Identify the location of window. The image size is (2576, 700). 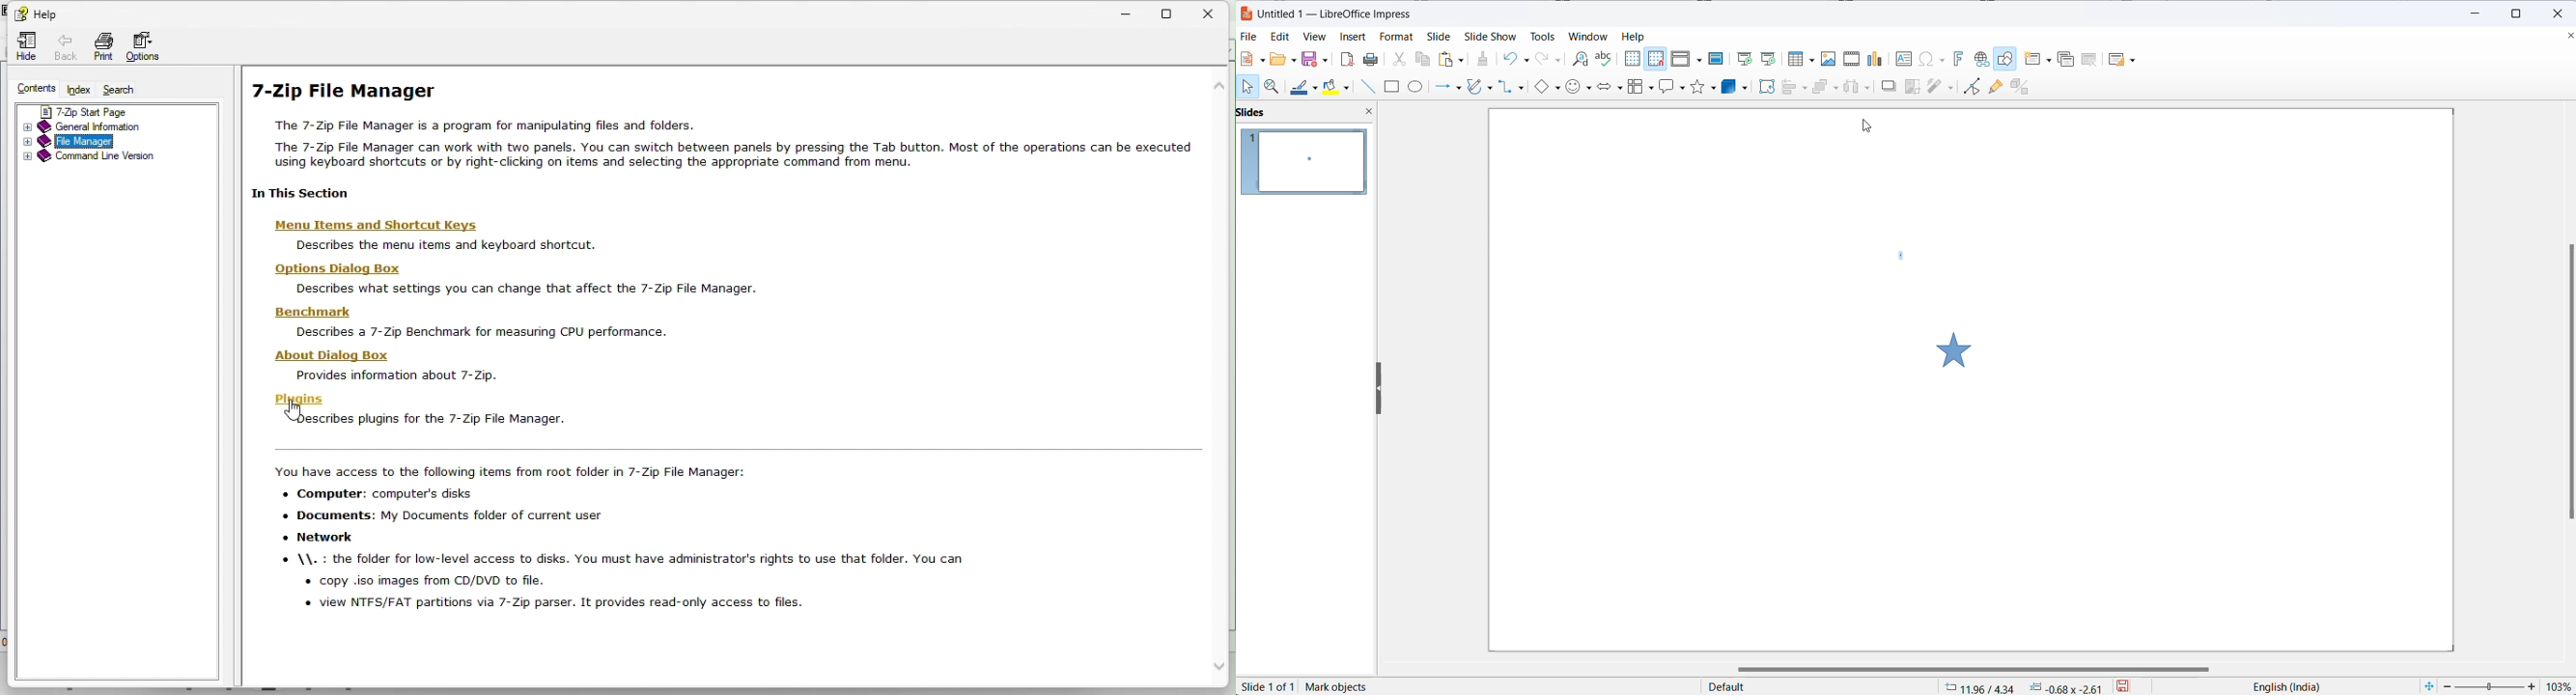
(1588, 37).